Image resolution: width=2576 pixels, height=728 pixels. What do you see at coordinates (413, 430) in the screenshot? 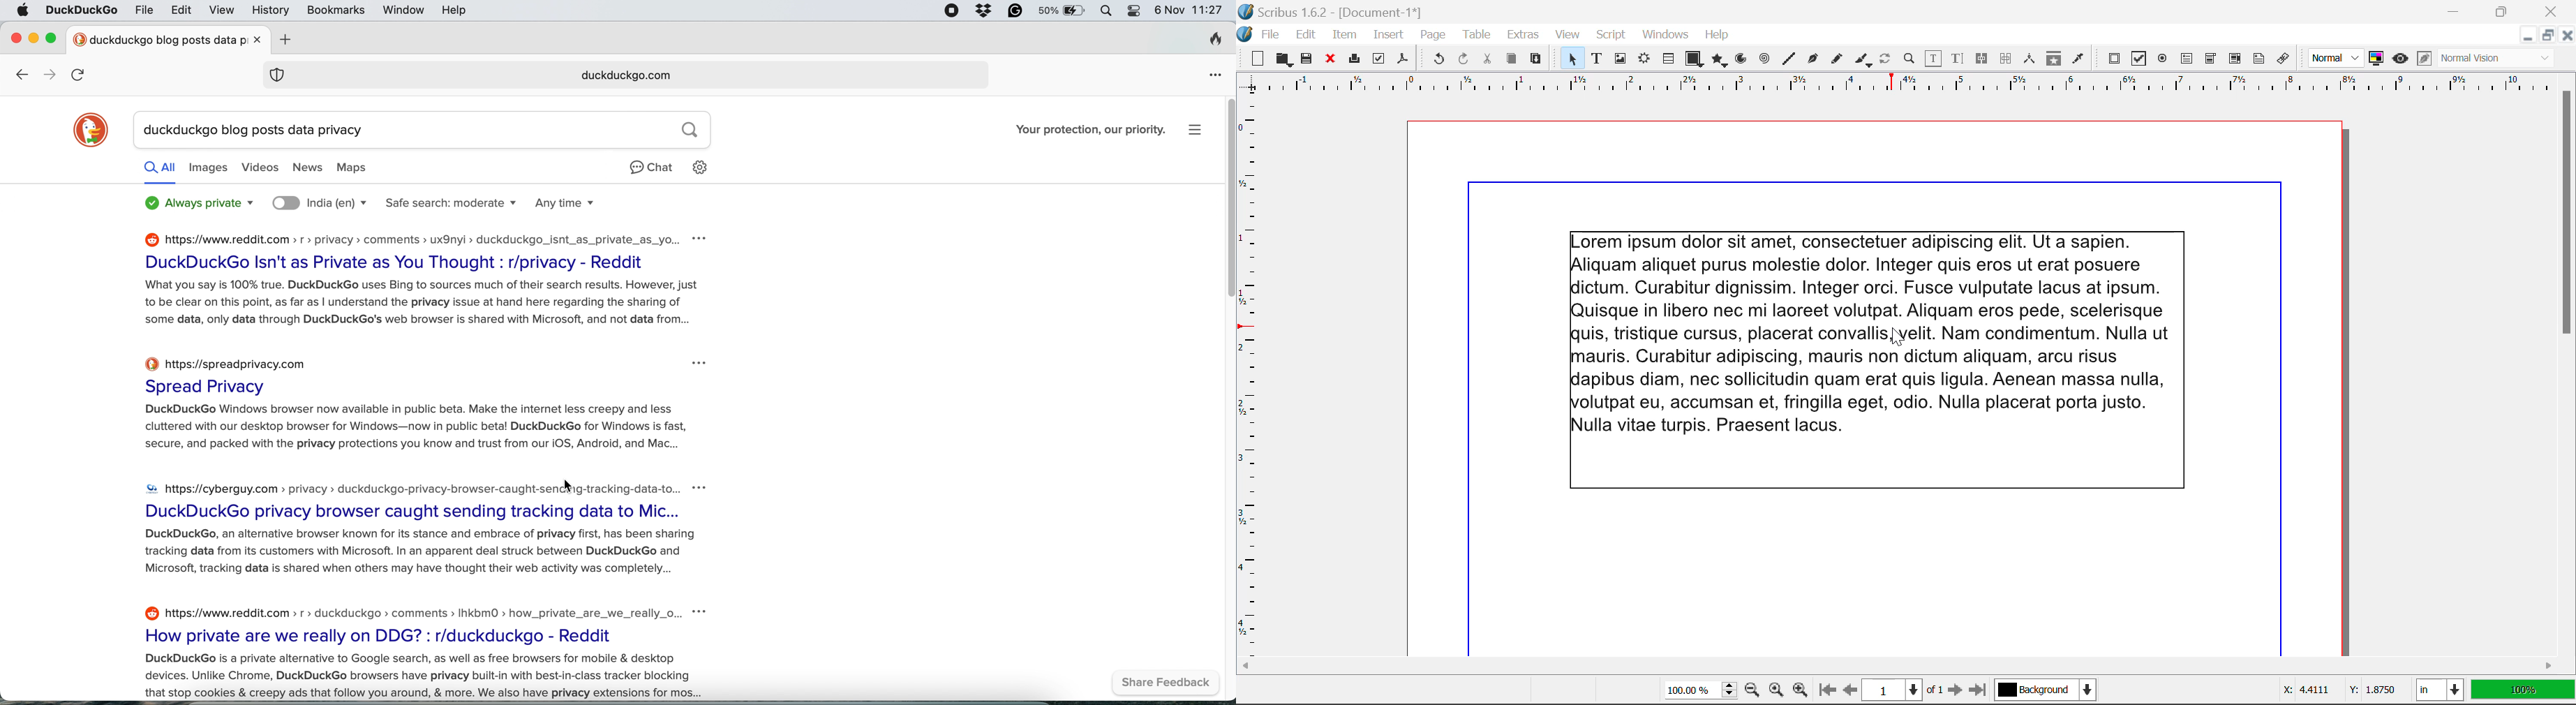
I see `DuckDuckGo Windows browser now available...` at bounding box center [413, 430].